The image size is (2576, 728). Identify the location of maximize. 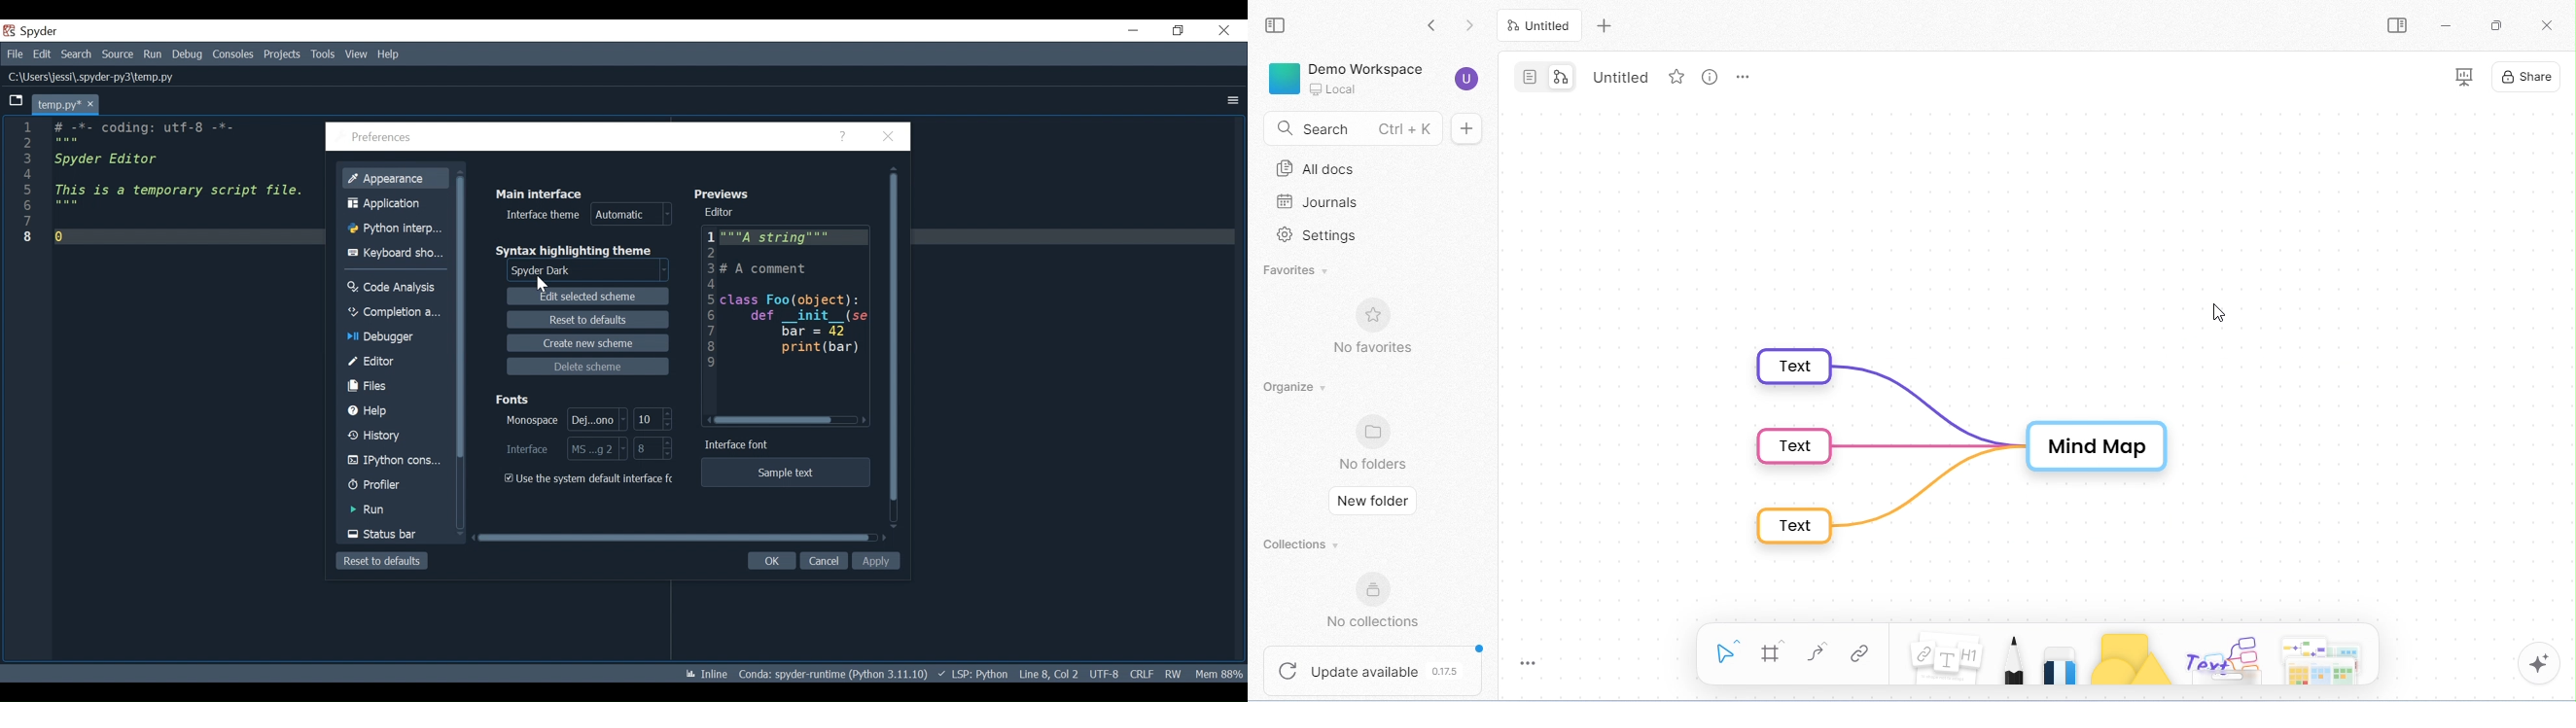
(2494, 25).